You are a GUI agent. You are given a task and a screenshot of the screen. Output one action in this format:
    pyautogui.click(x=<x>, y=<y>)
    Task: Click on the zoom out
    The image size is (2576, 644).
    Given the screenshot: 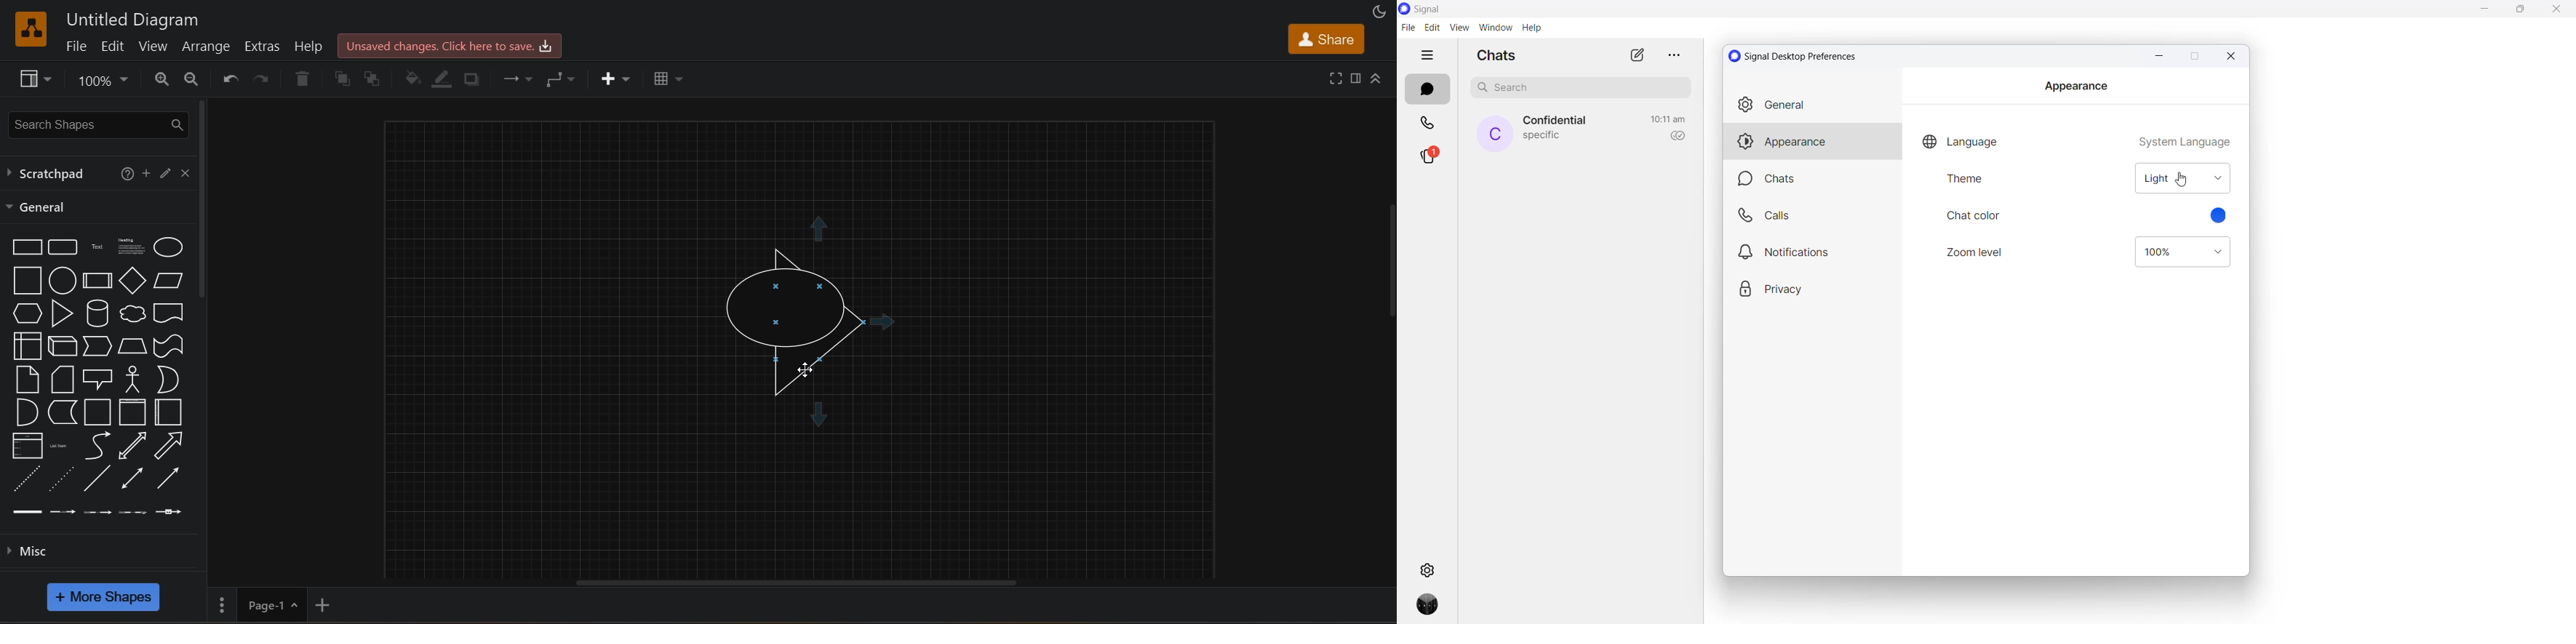 What is the action you would take?
    pyautogui.click(x=191, y=76)
    